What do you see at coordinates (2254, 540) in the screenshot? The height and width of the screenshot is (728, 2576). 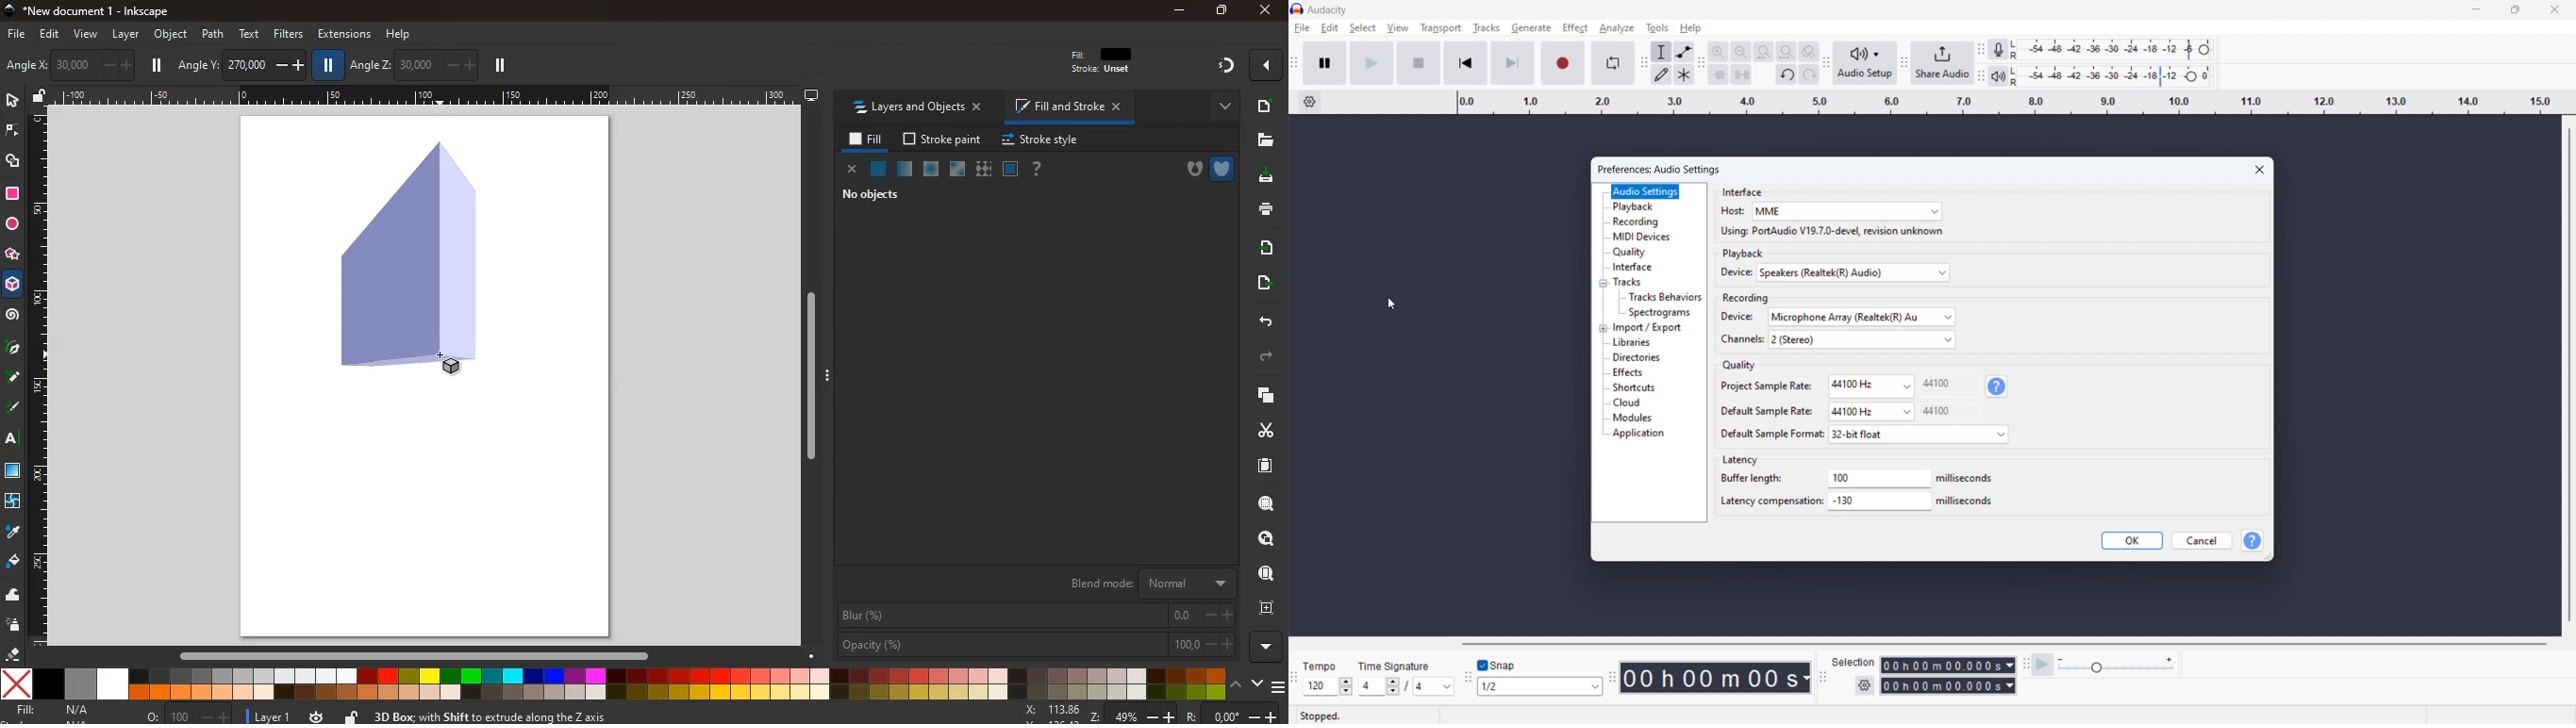 I see `help` at bounding box center [2254, 540].